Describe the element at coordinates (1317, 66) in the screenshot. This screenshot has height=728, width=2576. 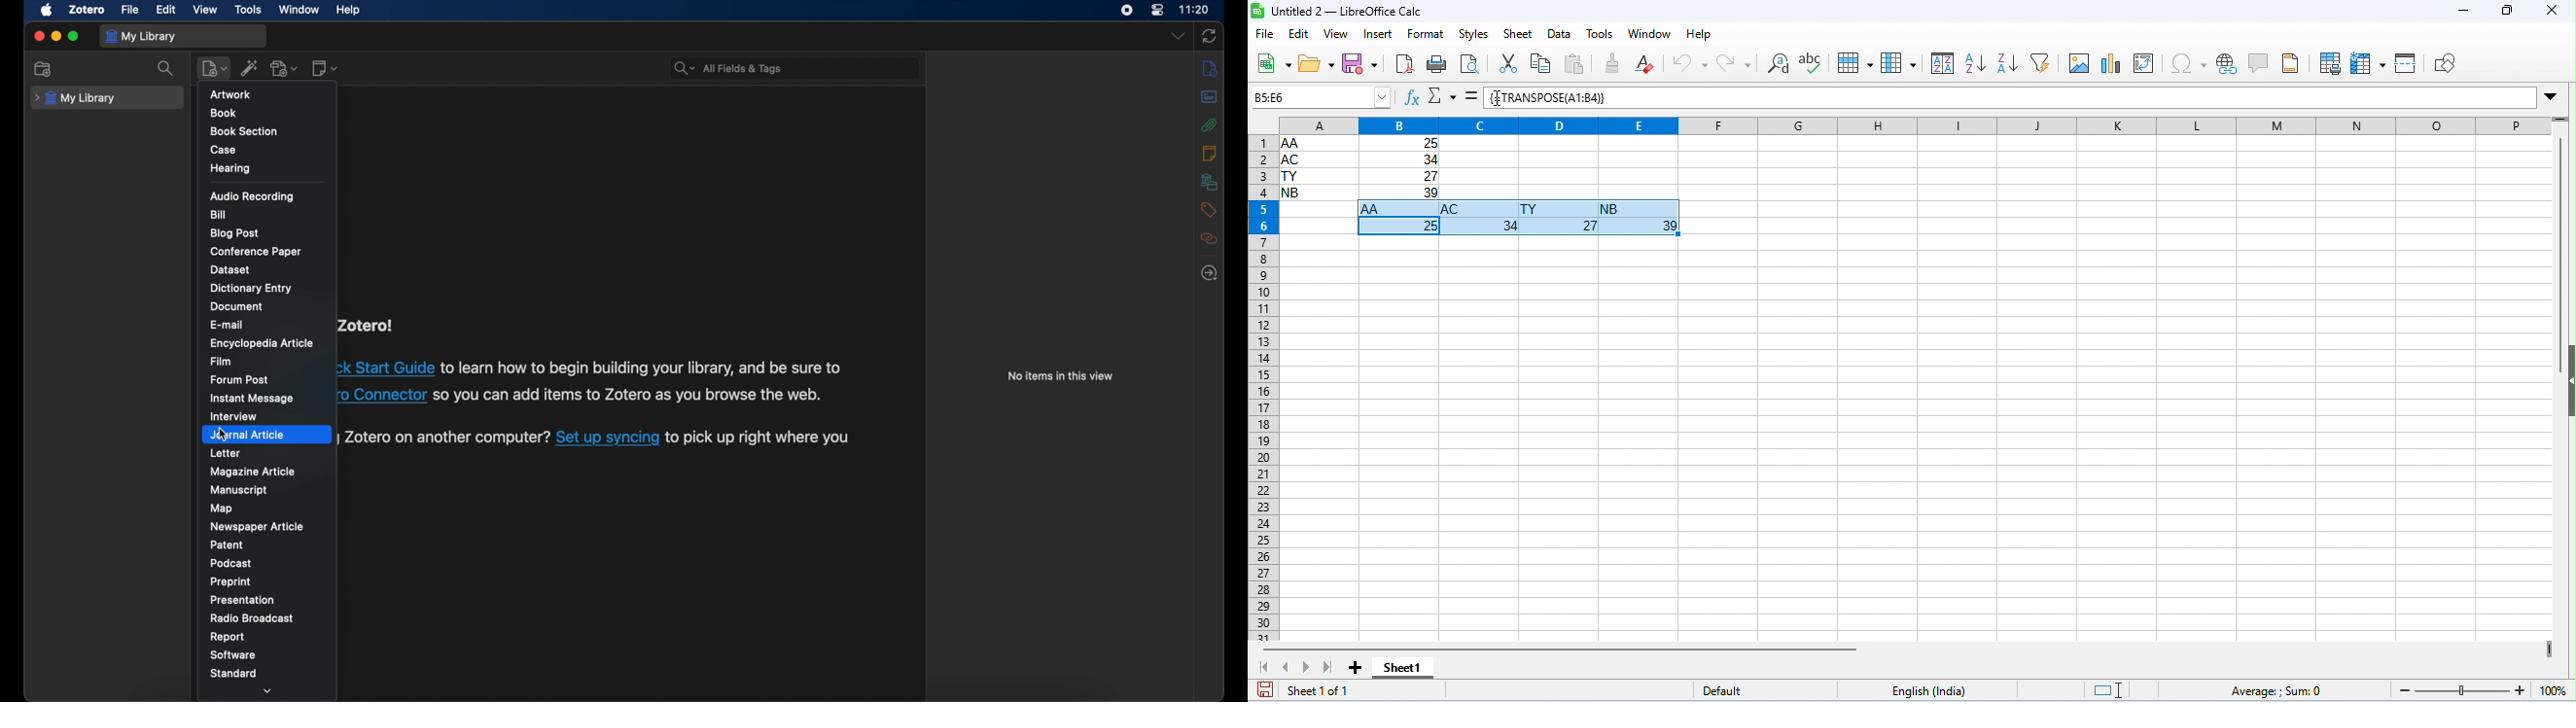
I see `open` at that location.